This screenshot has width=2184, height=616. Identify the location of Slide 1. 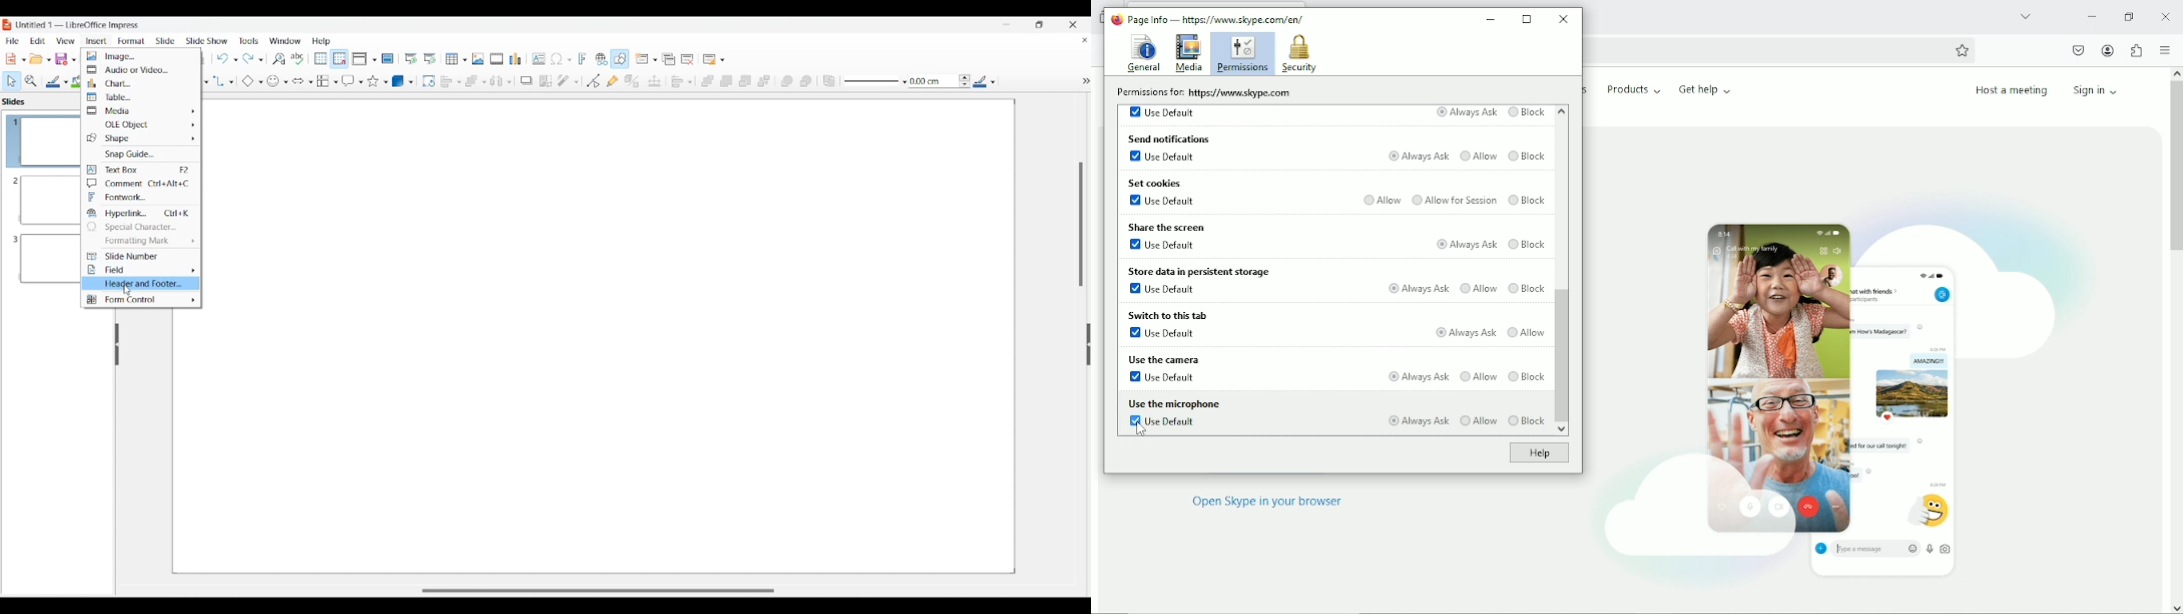
(40, 140).